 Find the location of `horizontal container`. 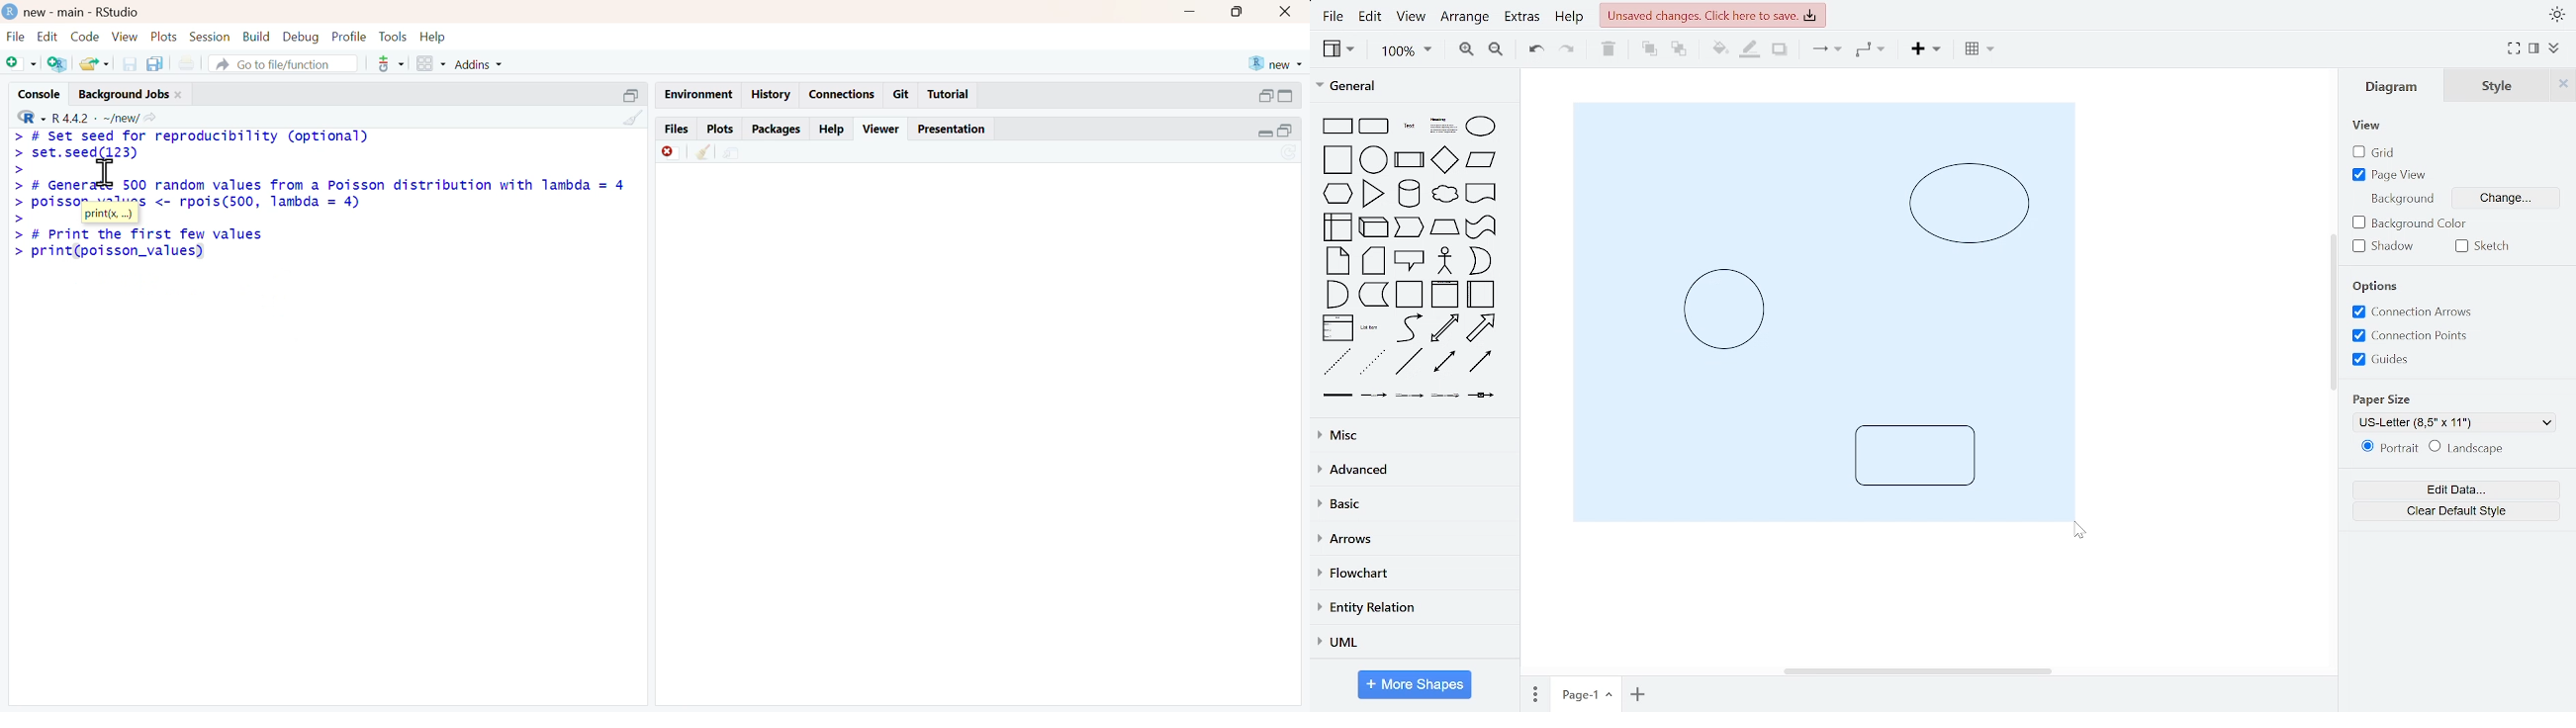

horizontal container is located at coordinates (1483, 294).